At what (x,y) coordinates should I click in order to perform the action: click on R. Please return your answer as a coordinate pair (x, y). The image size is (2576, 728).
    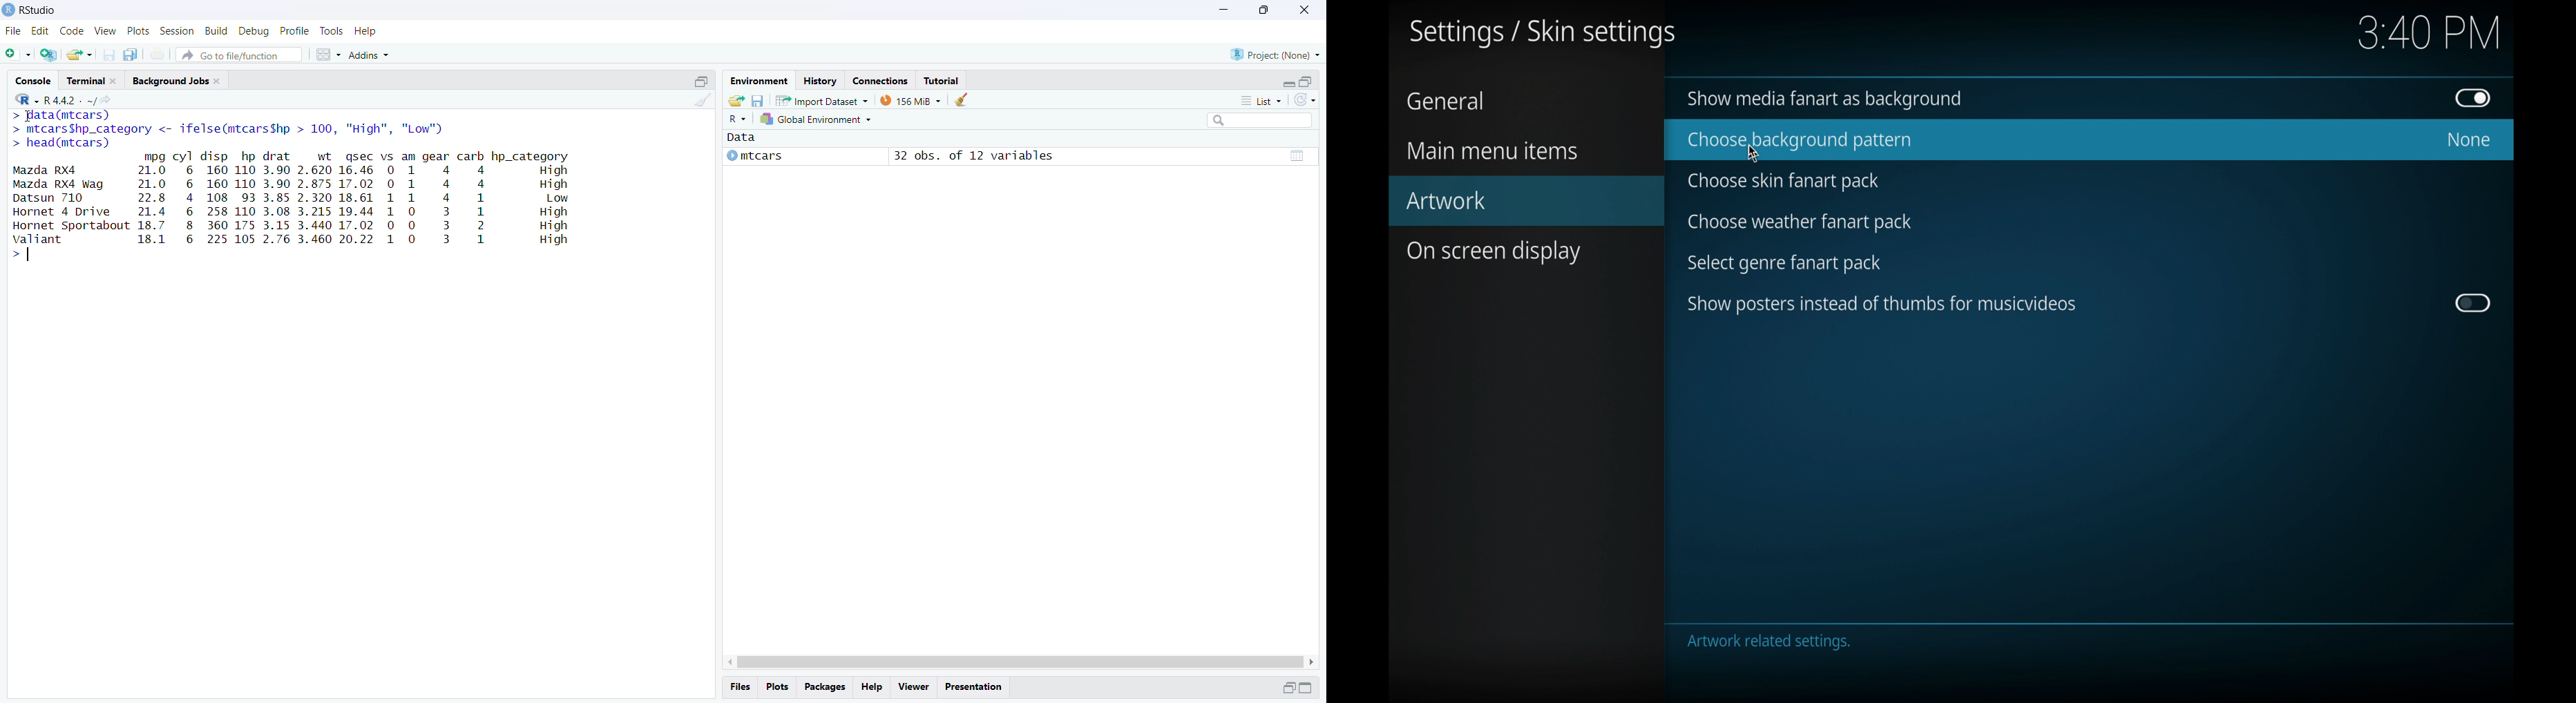
    Looking at the image, I should click on (738, 119).